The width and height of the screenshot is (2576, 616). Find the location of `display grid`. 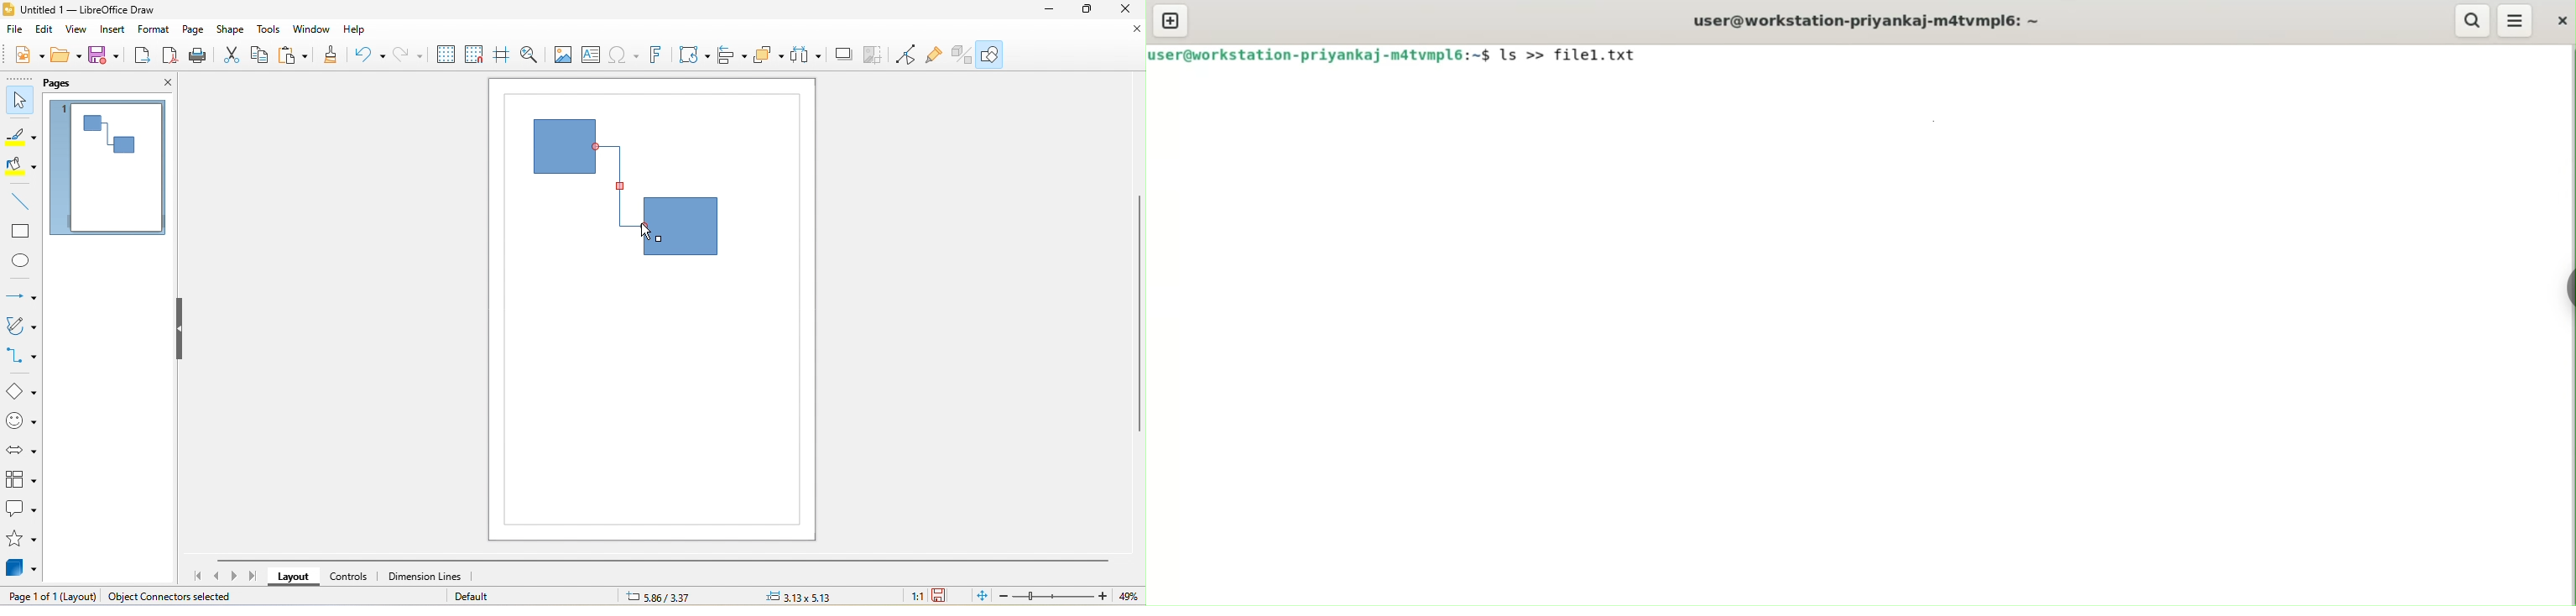

display grid is located at coordinates (446, 55).